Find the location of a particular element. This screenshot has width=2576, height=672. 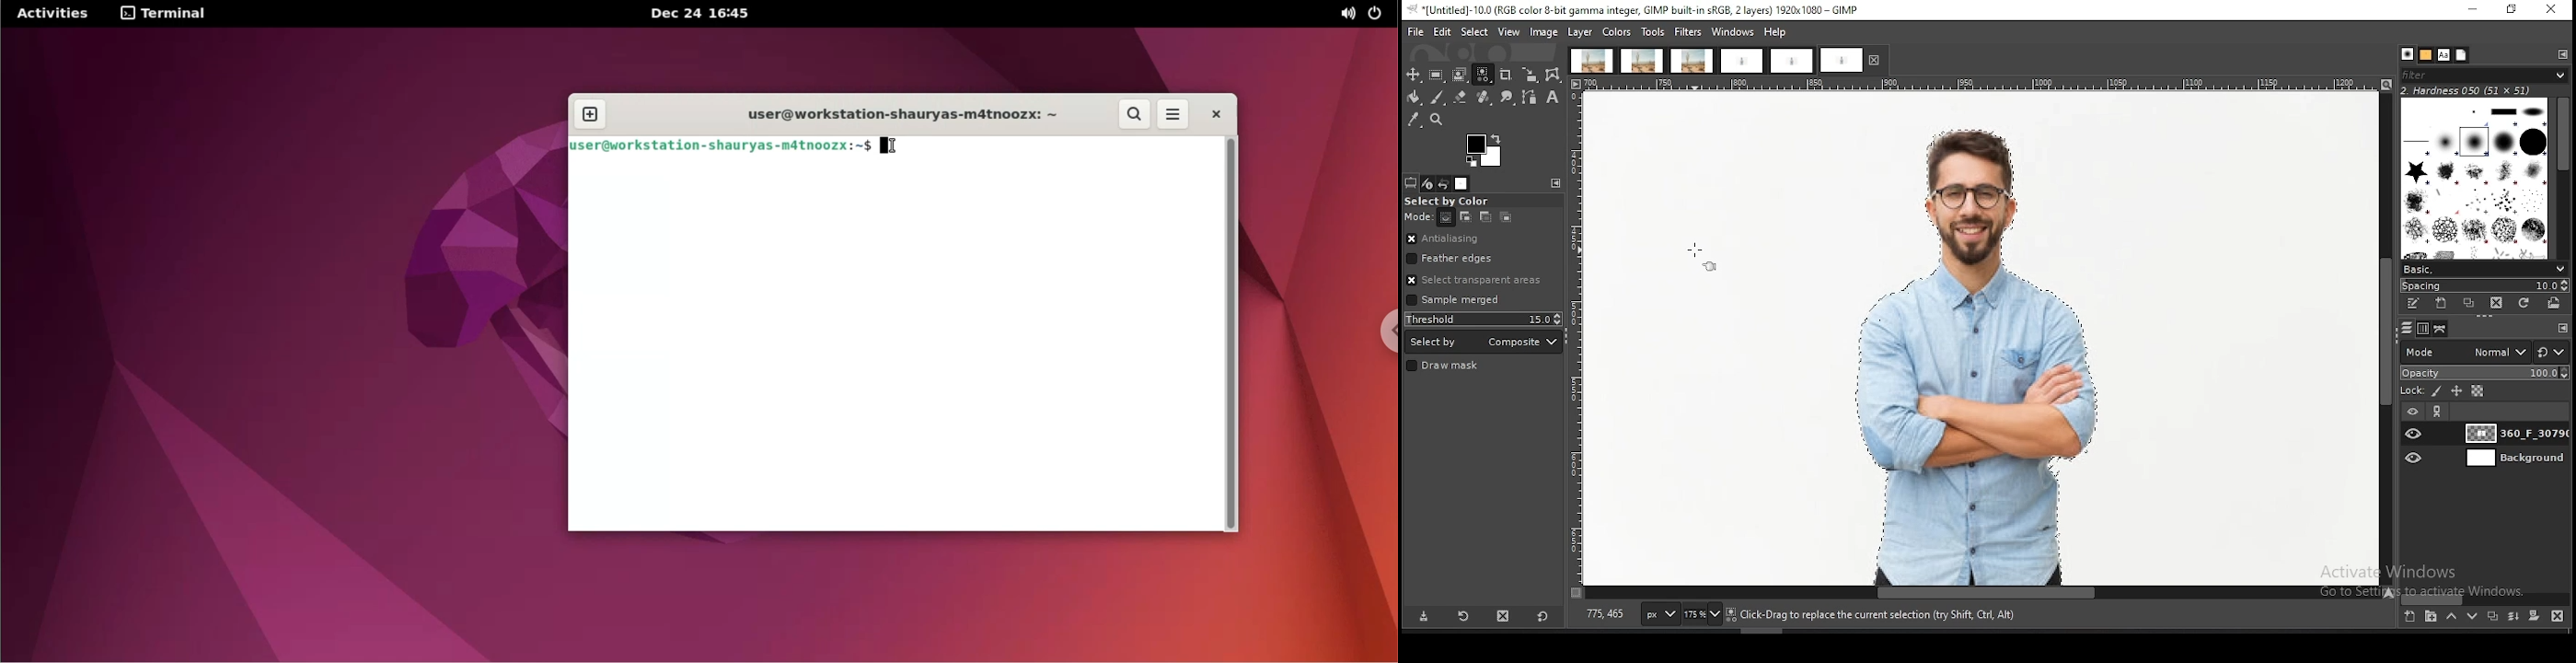

delete tool preset is located at coordinates (1505, 614).